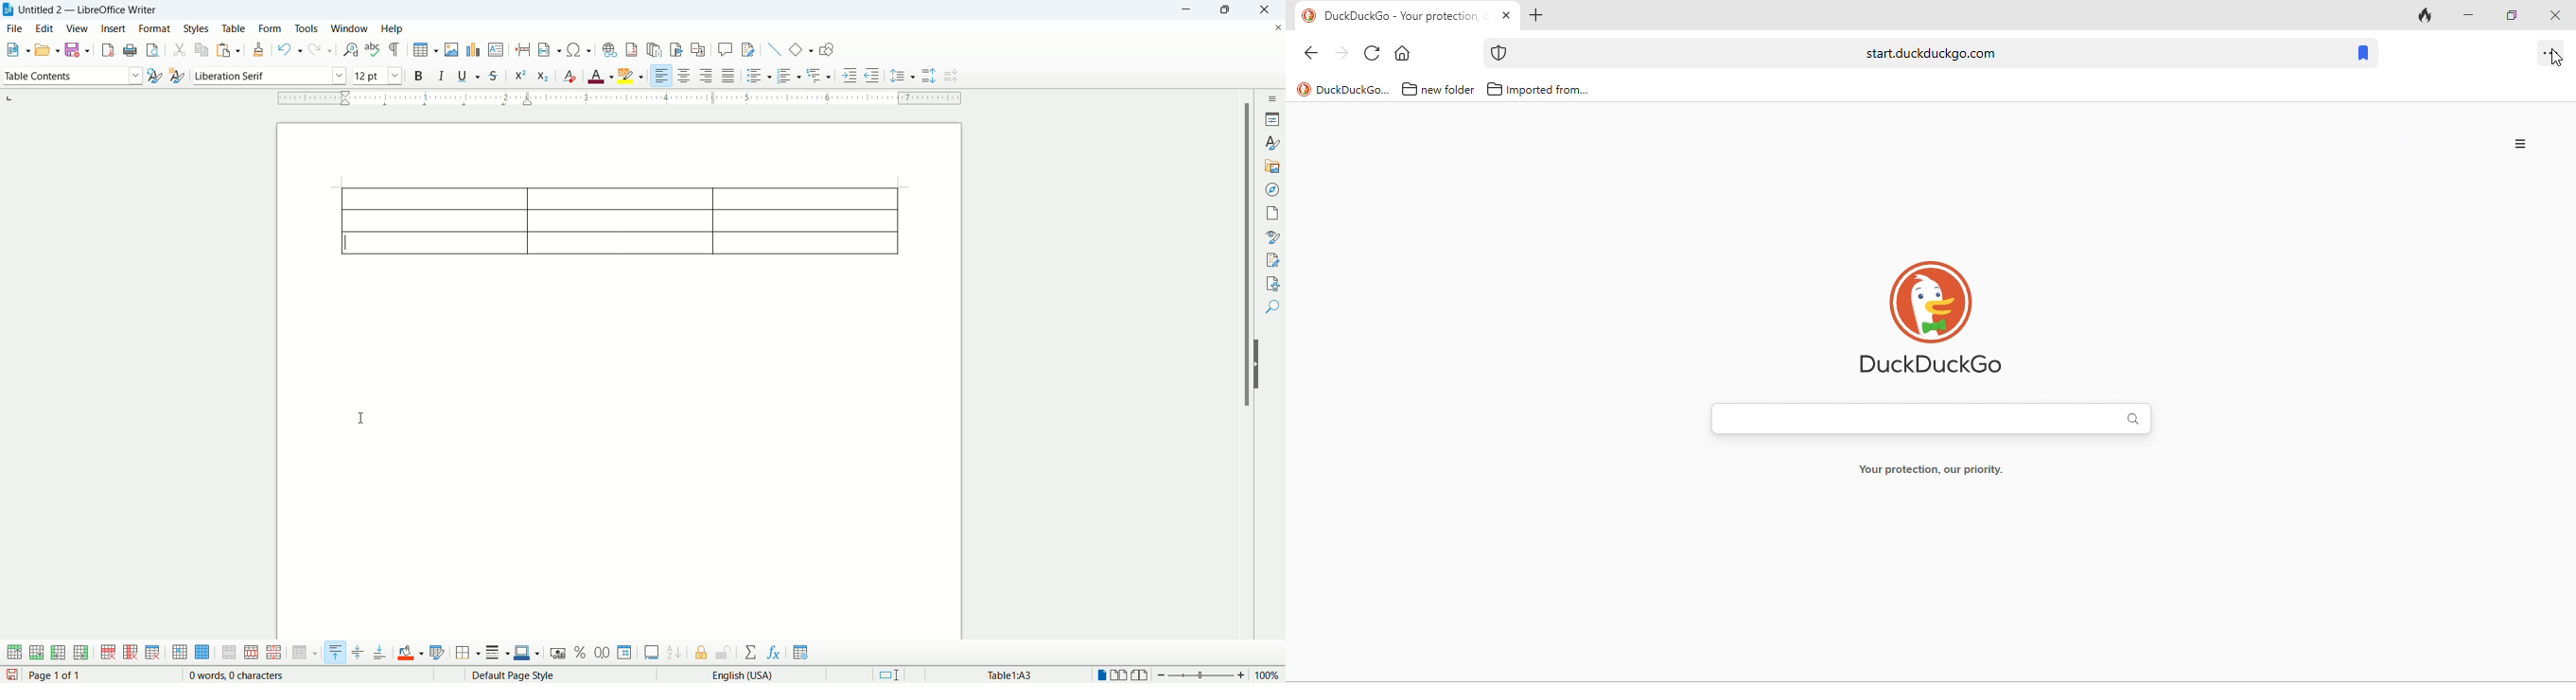  What do you see at coordinates (435, 654) in the screenshot?
I see `autoformat styles` at bounding box center [435, 654].